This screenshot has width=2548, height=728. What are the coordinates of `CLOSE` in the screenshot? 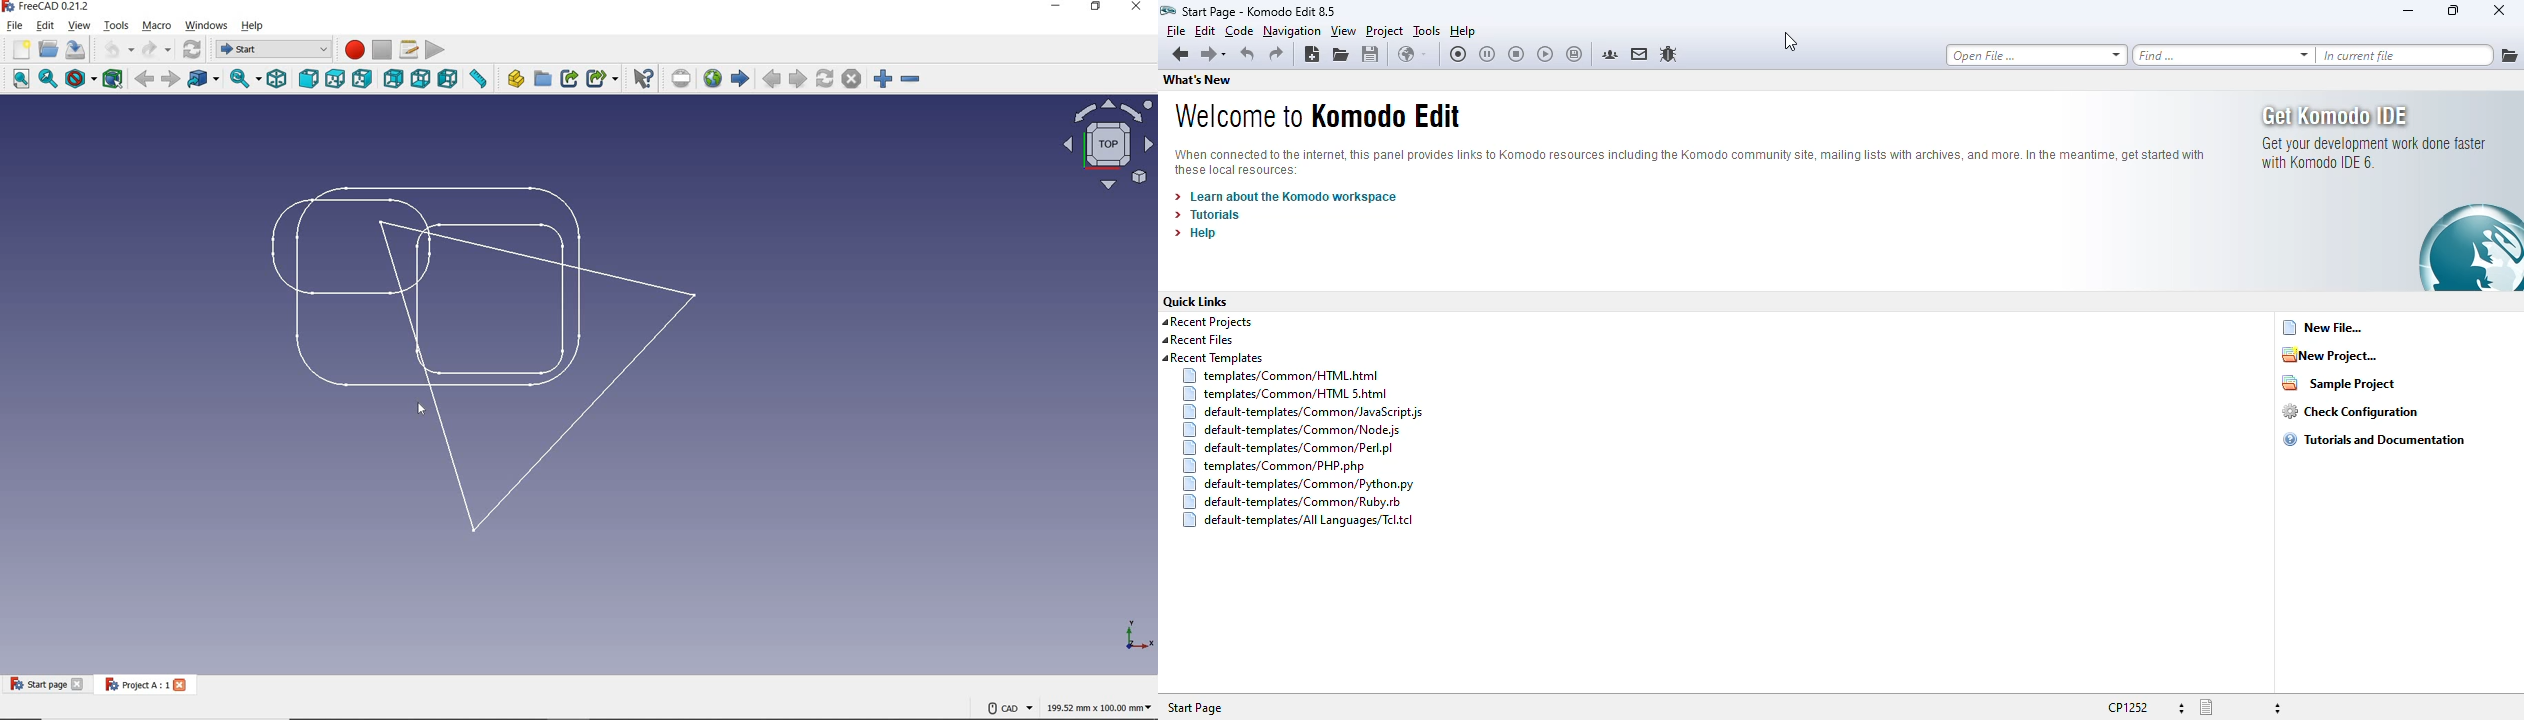 It's located at (1137, 8).